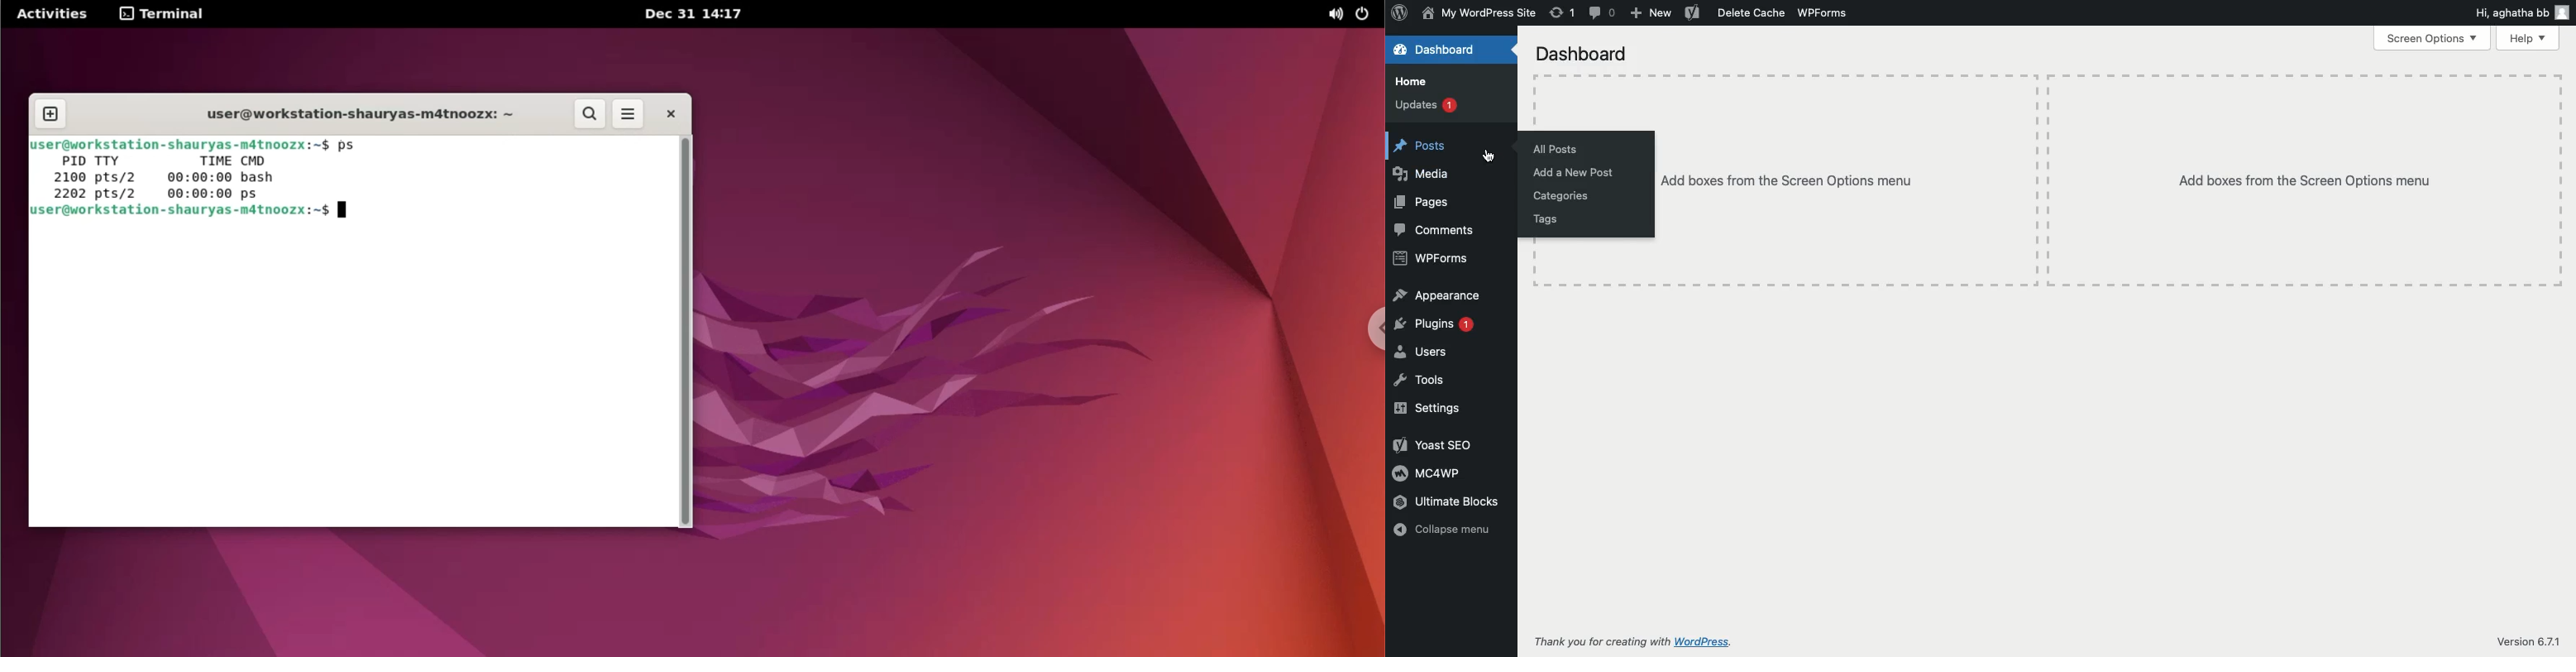 This screenshot has height=672, width=2576. What do you see at coordinates (118, 192) in the screenshot?
I see `pts/2` at bounding box center [118, 192].